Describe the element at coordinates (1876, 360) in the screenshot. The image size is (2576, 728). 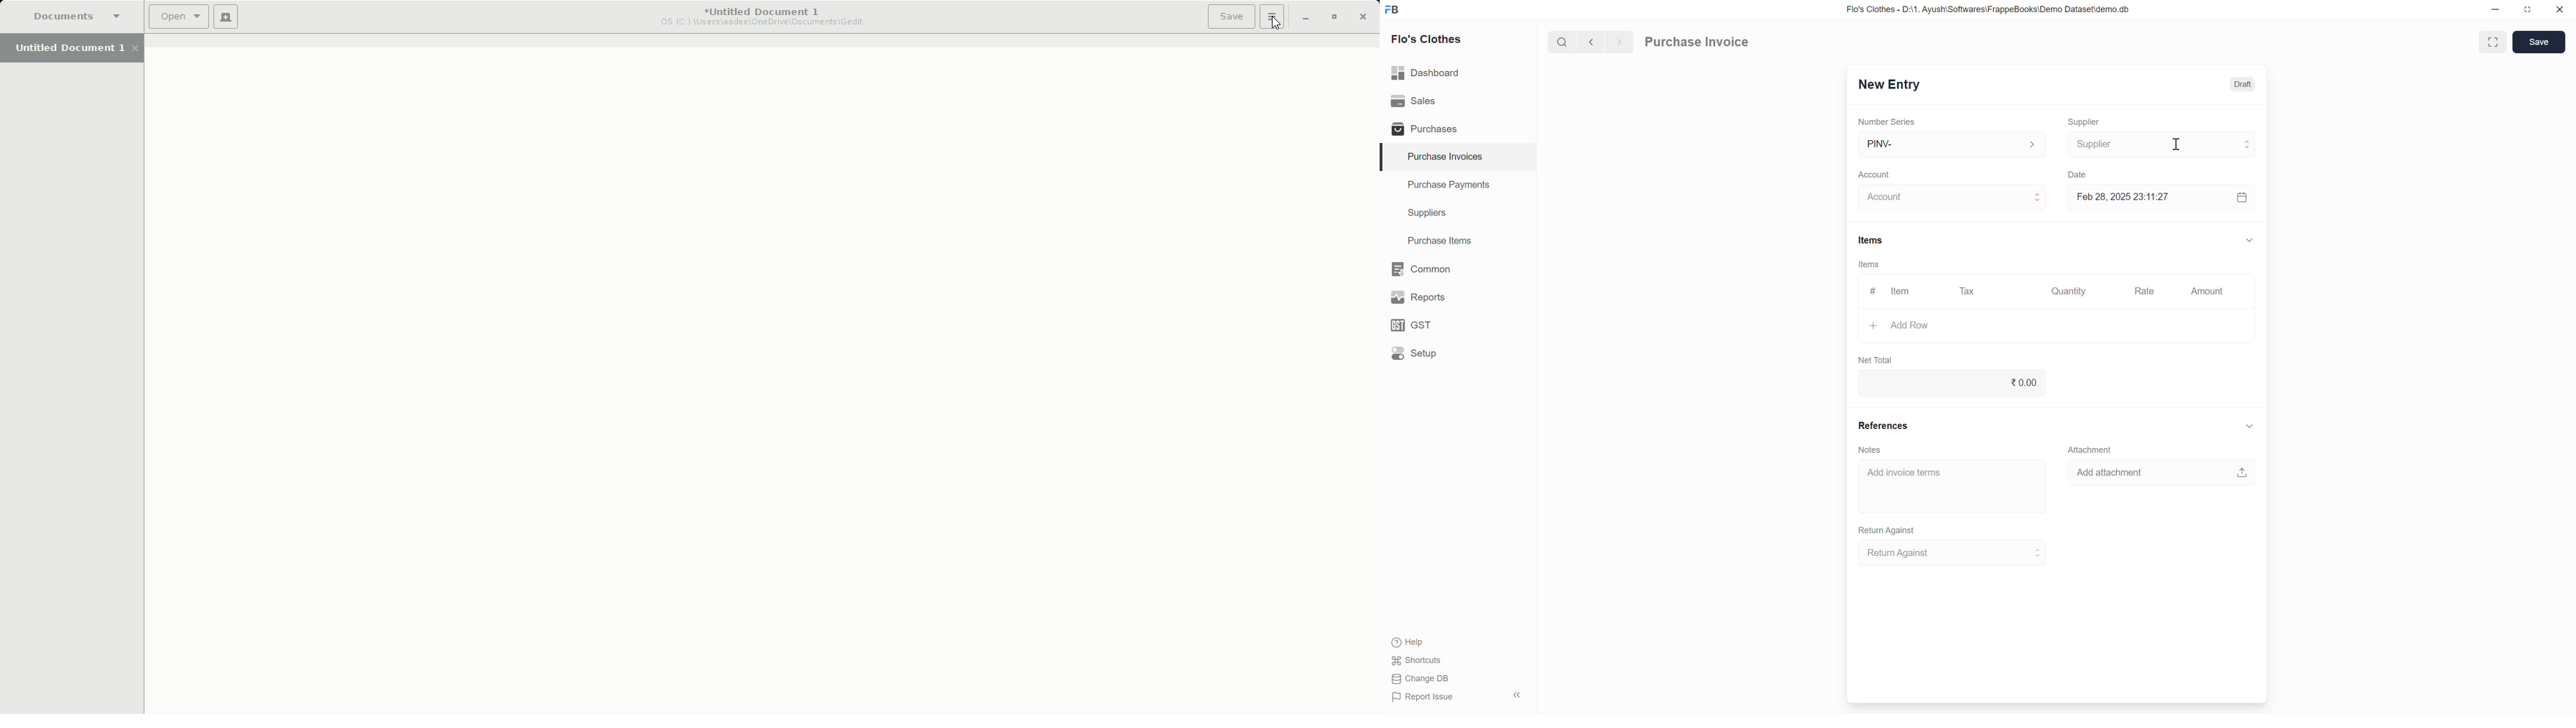
I see `Net Total` at that location.